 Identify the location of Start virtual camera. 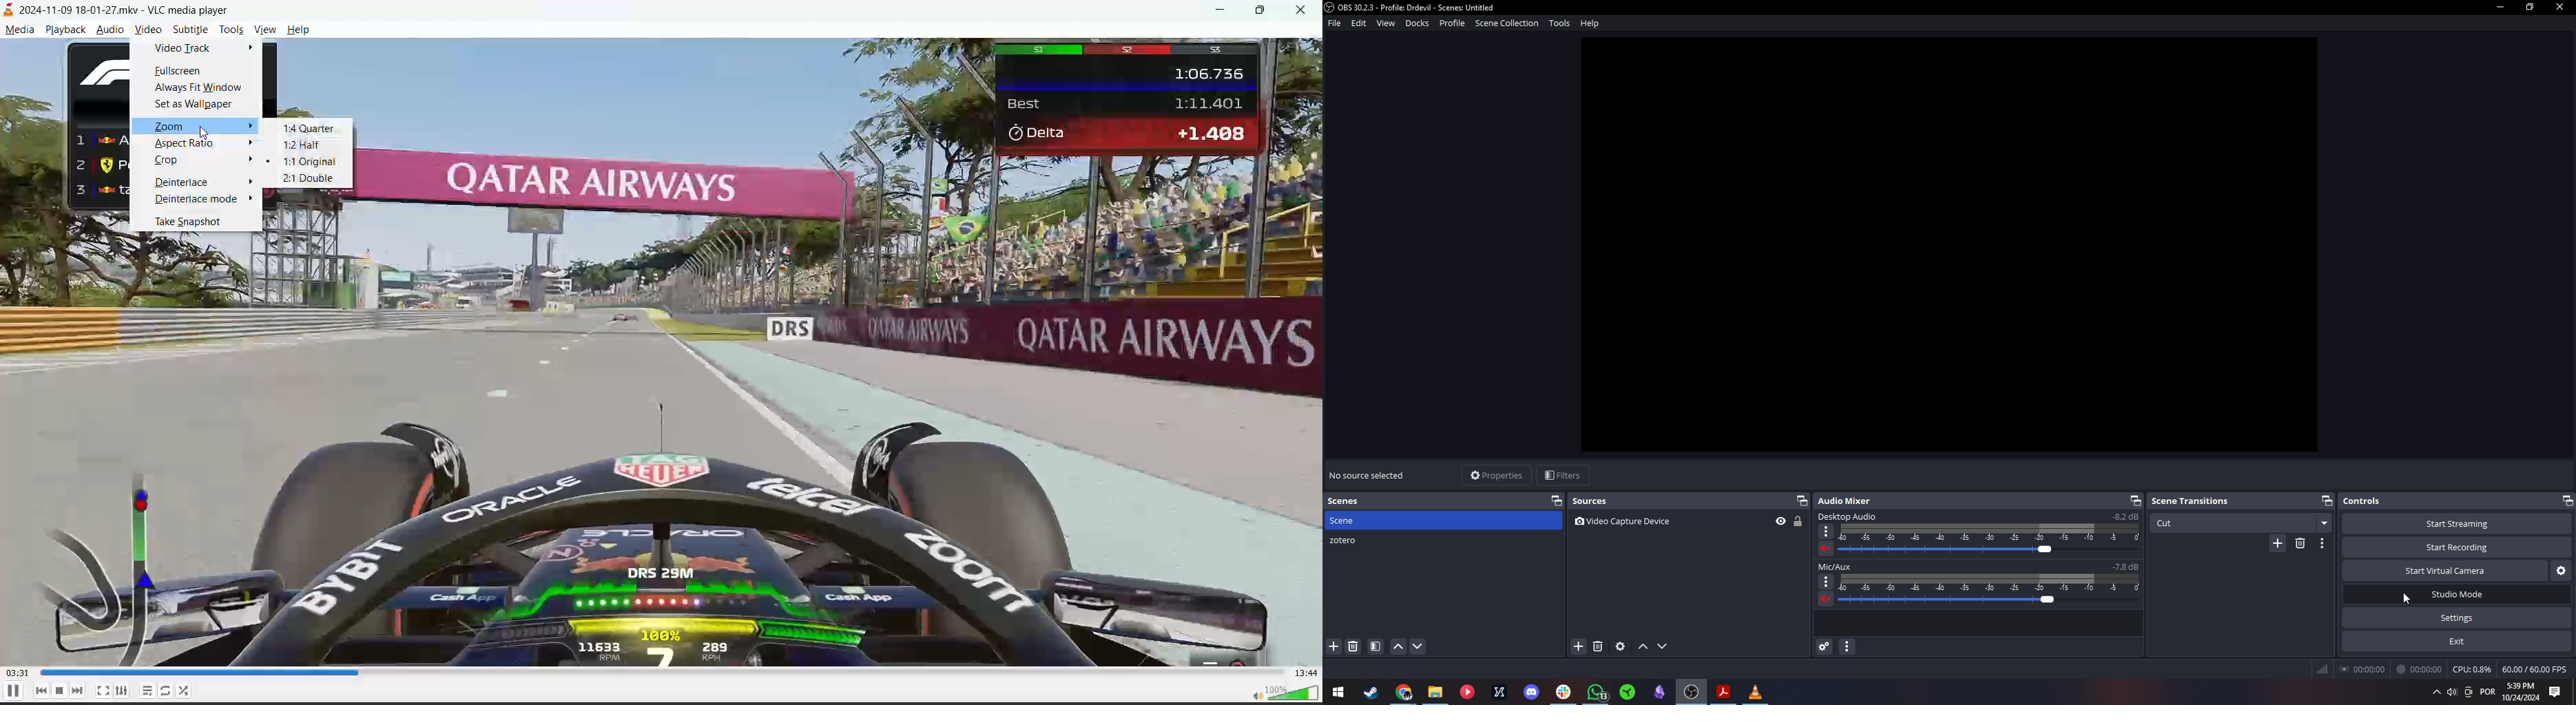
(2446, 570).